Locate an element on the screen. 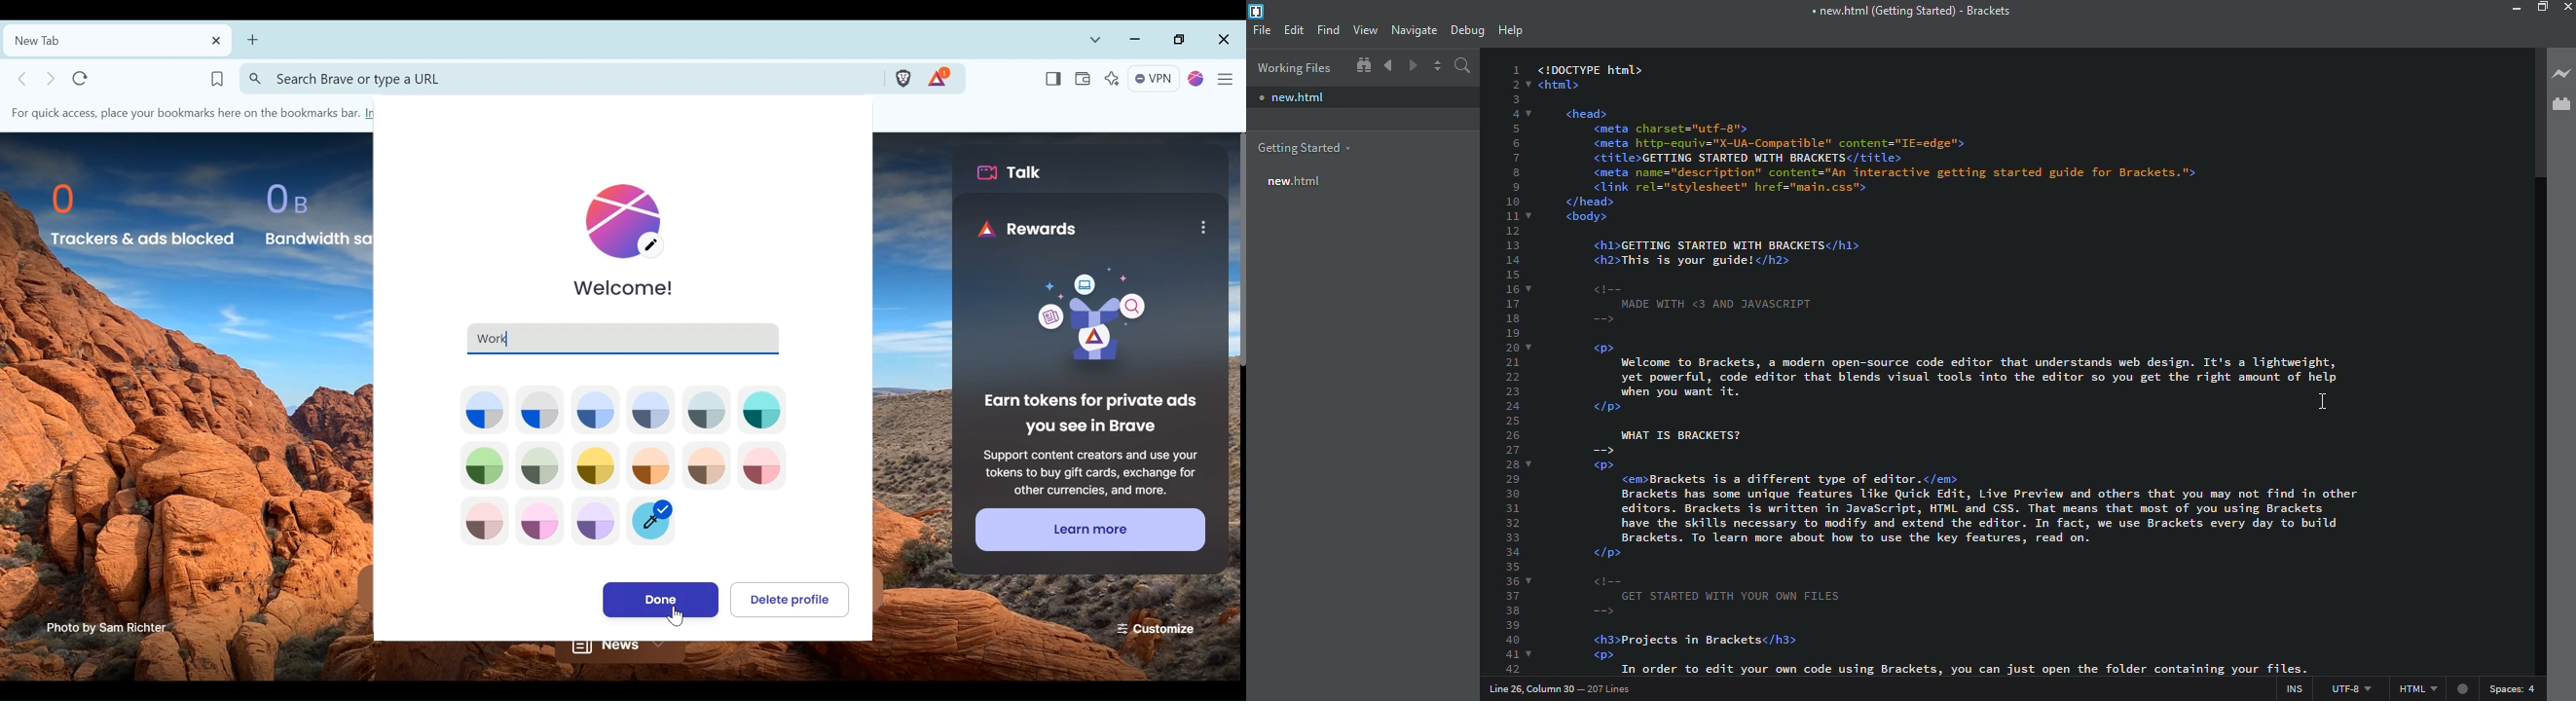 This screenshot has width=2576, height=728. Theme is located at coordinates (537, 523).